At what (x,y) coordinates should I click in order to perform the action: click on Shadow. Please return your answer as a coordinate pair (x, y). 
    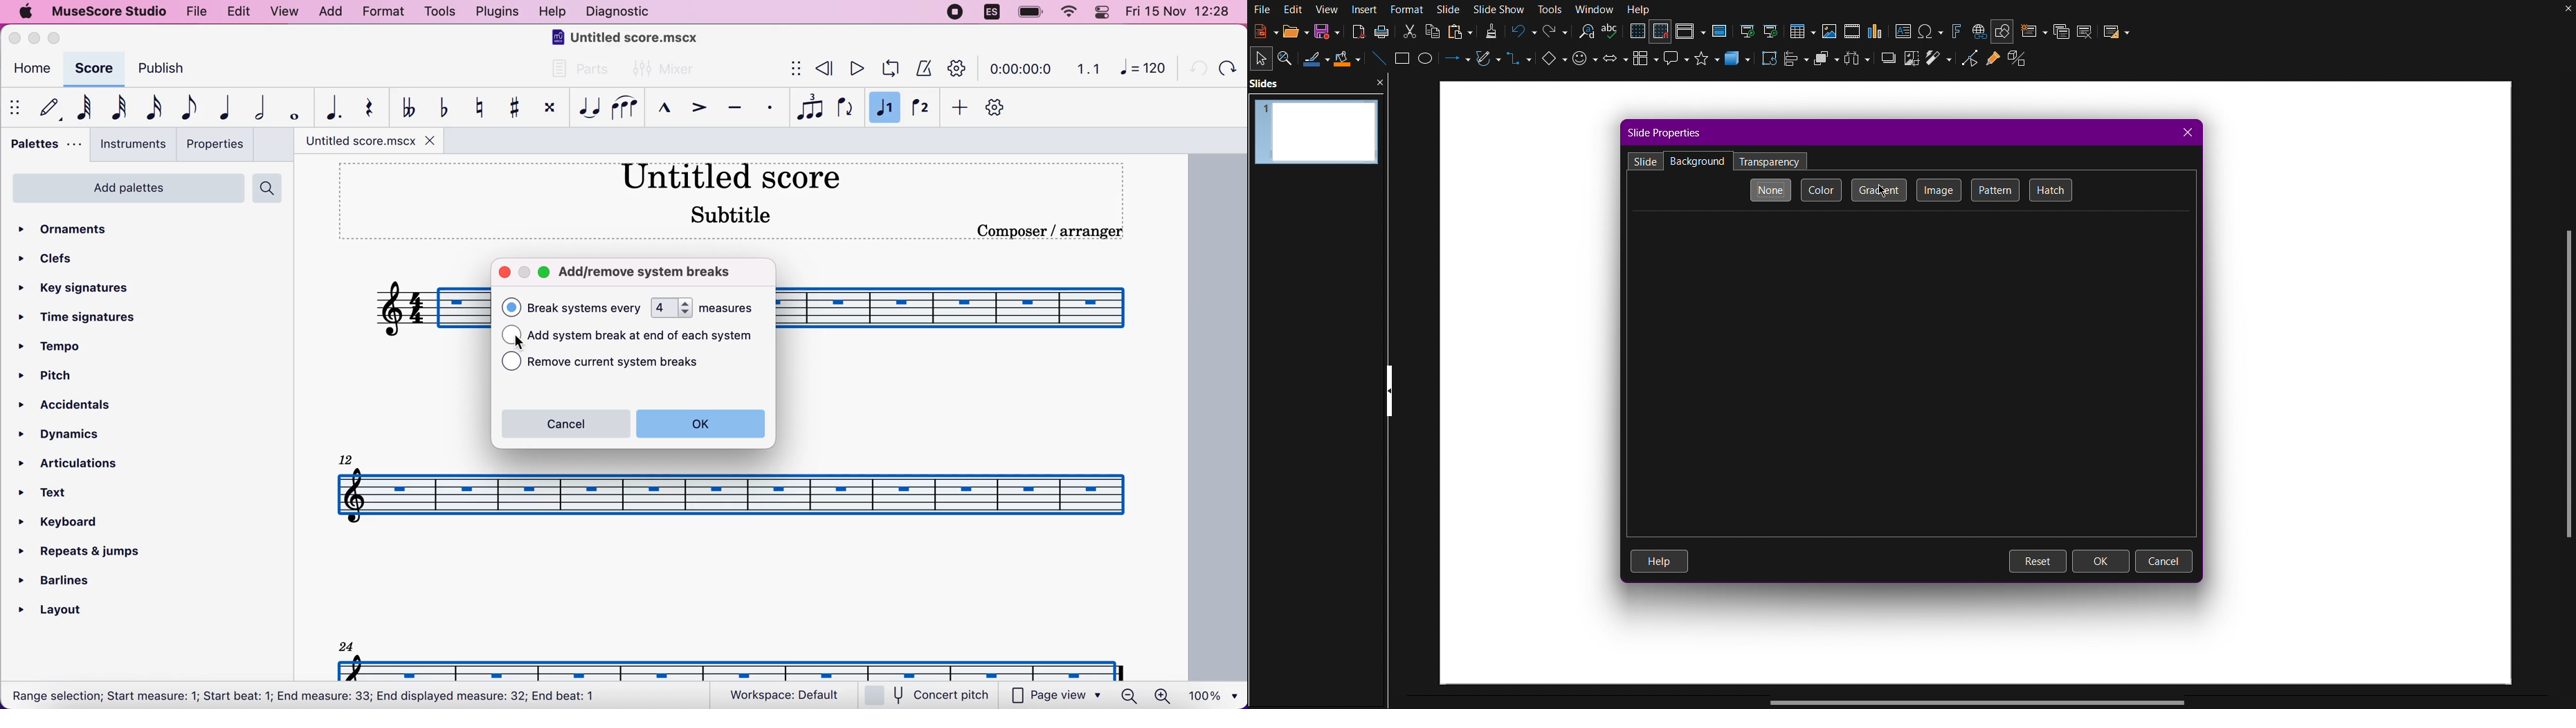
    Looking at the image, I should click on (1887, 63).